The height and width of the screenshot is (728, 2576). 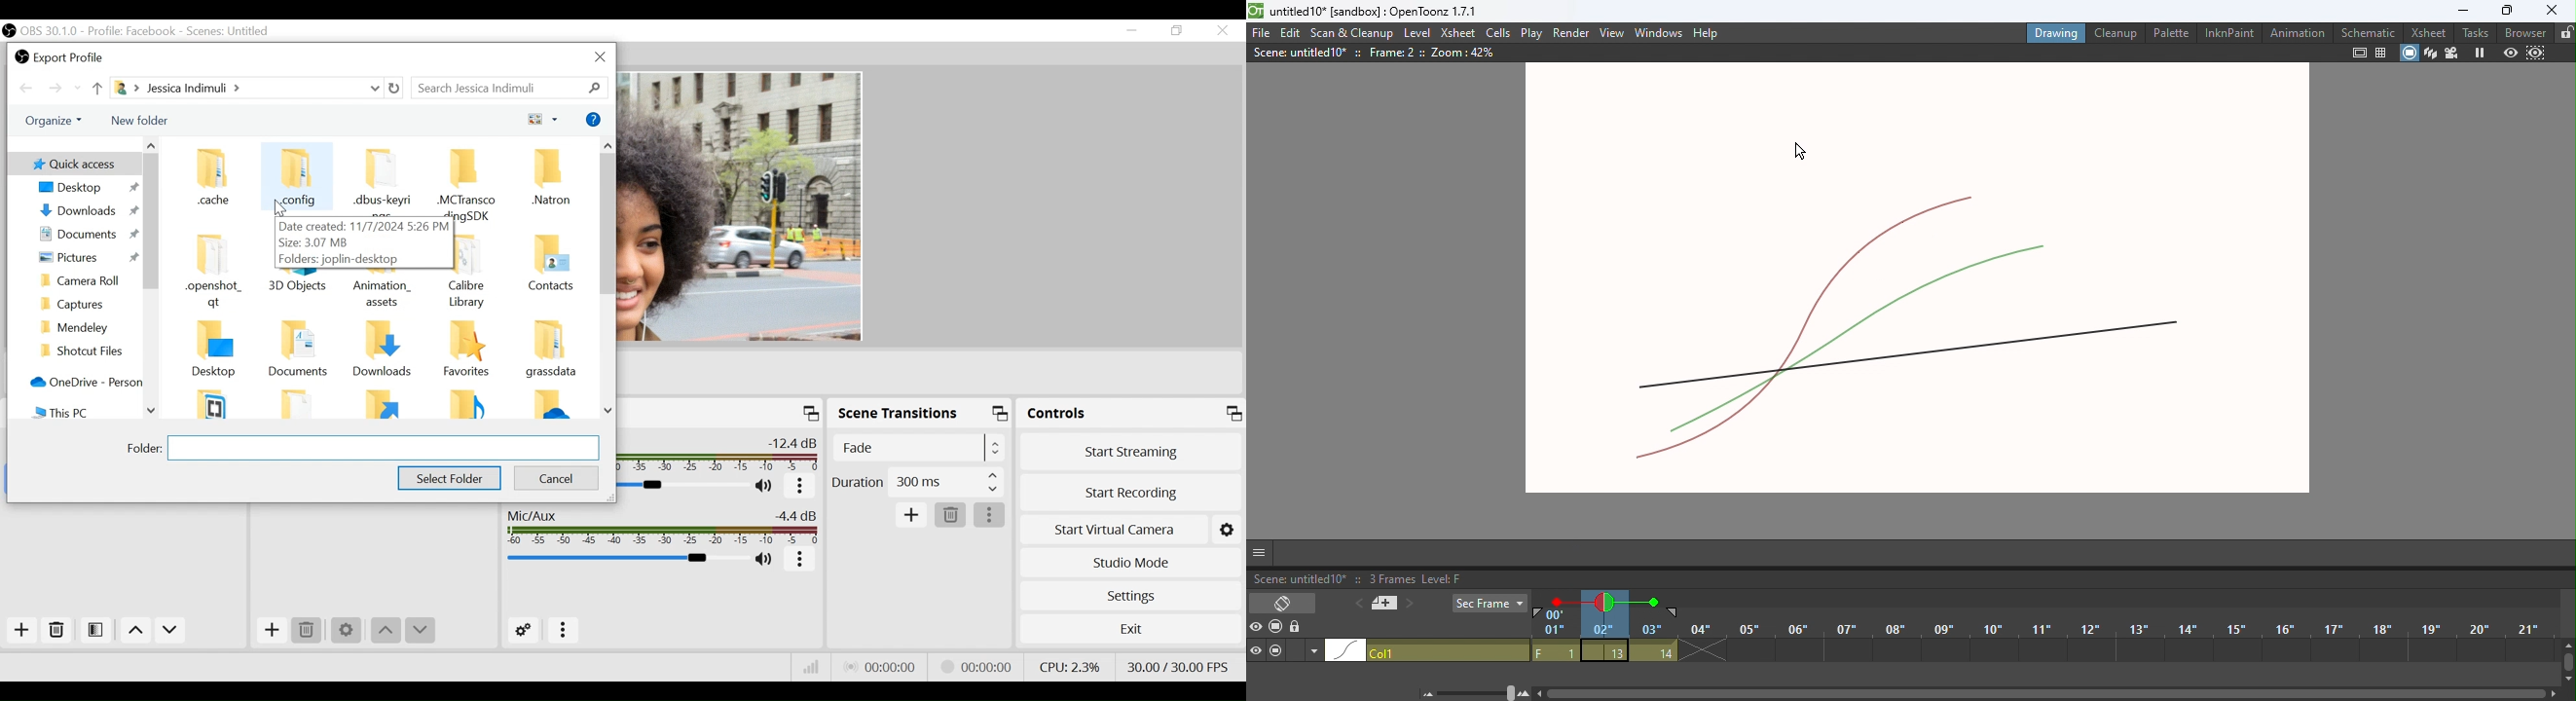 I want to click on Folder, so click(x=303, y=352).